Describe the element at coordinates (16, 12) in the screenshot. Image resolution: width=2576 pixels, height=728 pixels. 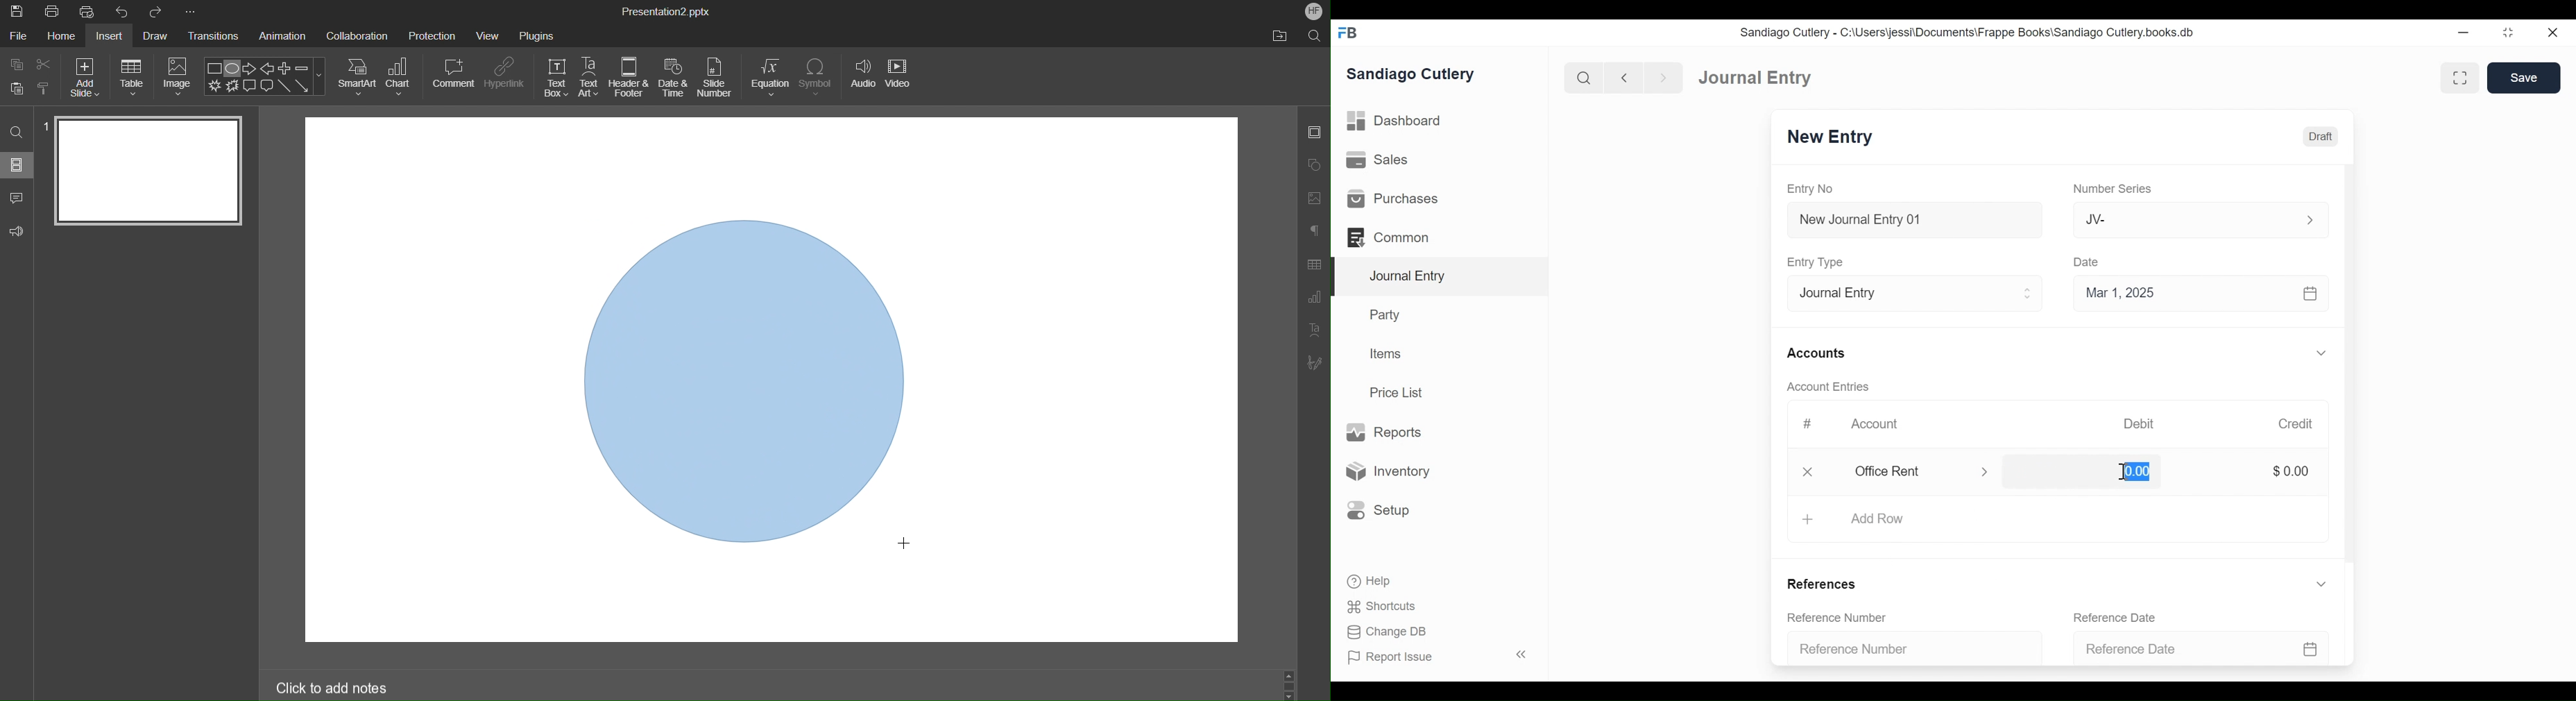
I see `Save` at that location.